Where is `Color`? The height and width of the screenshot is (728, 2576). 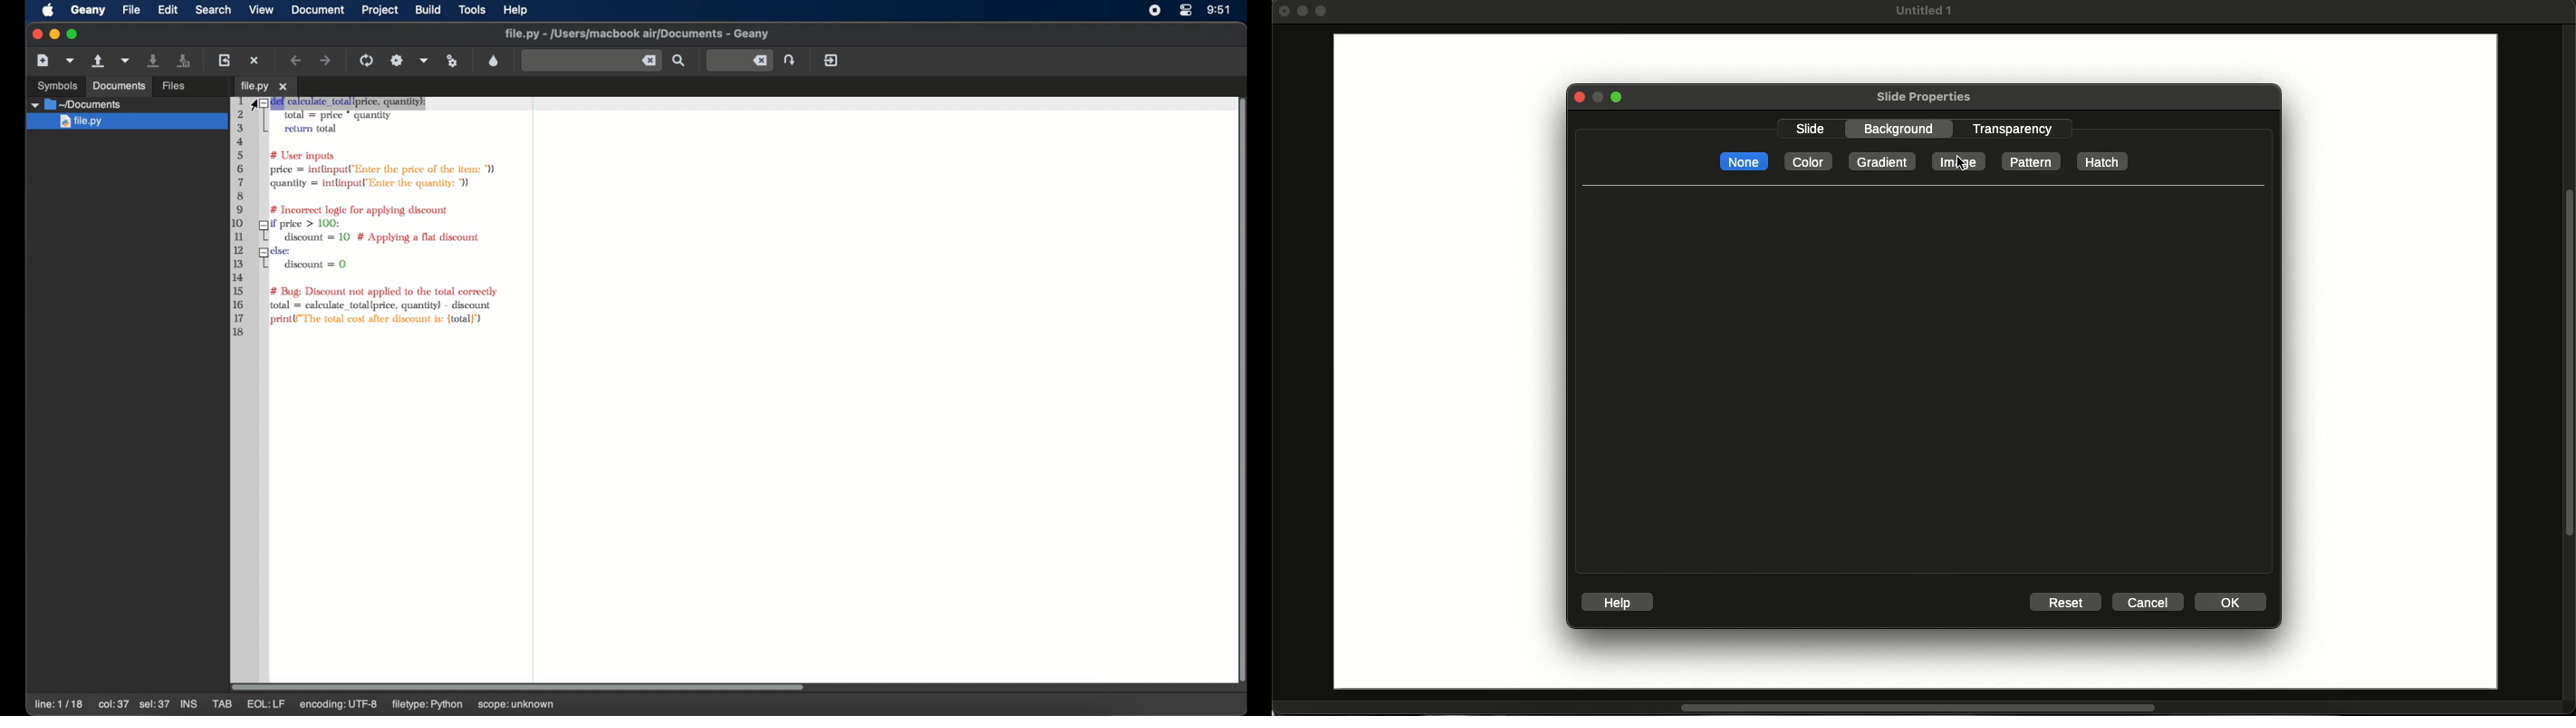
Color is located at coordinates (1807, 162).